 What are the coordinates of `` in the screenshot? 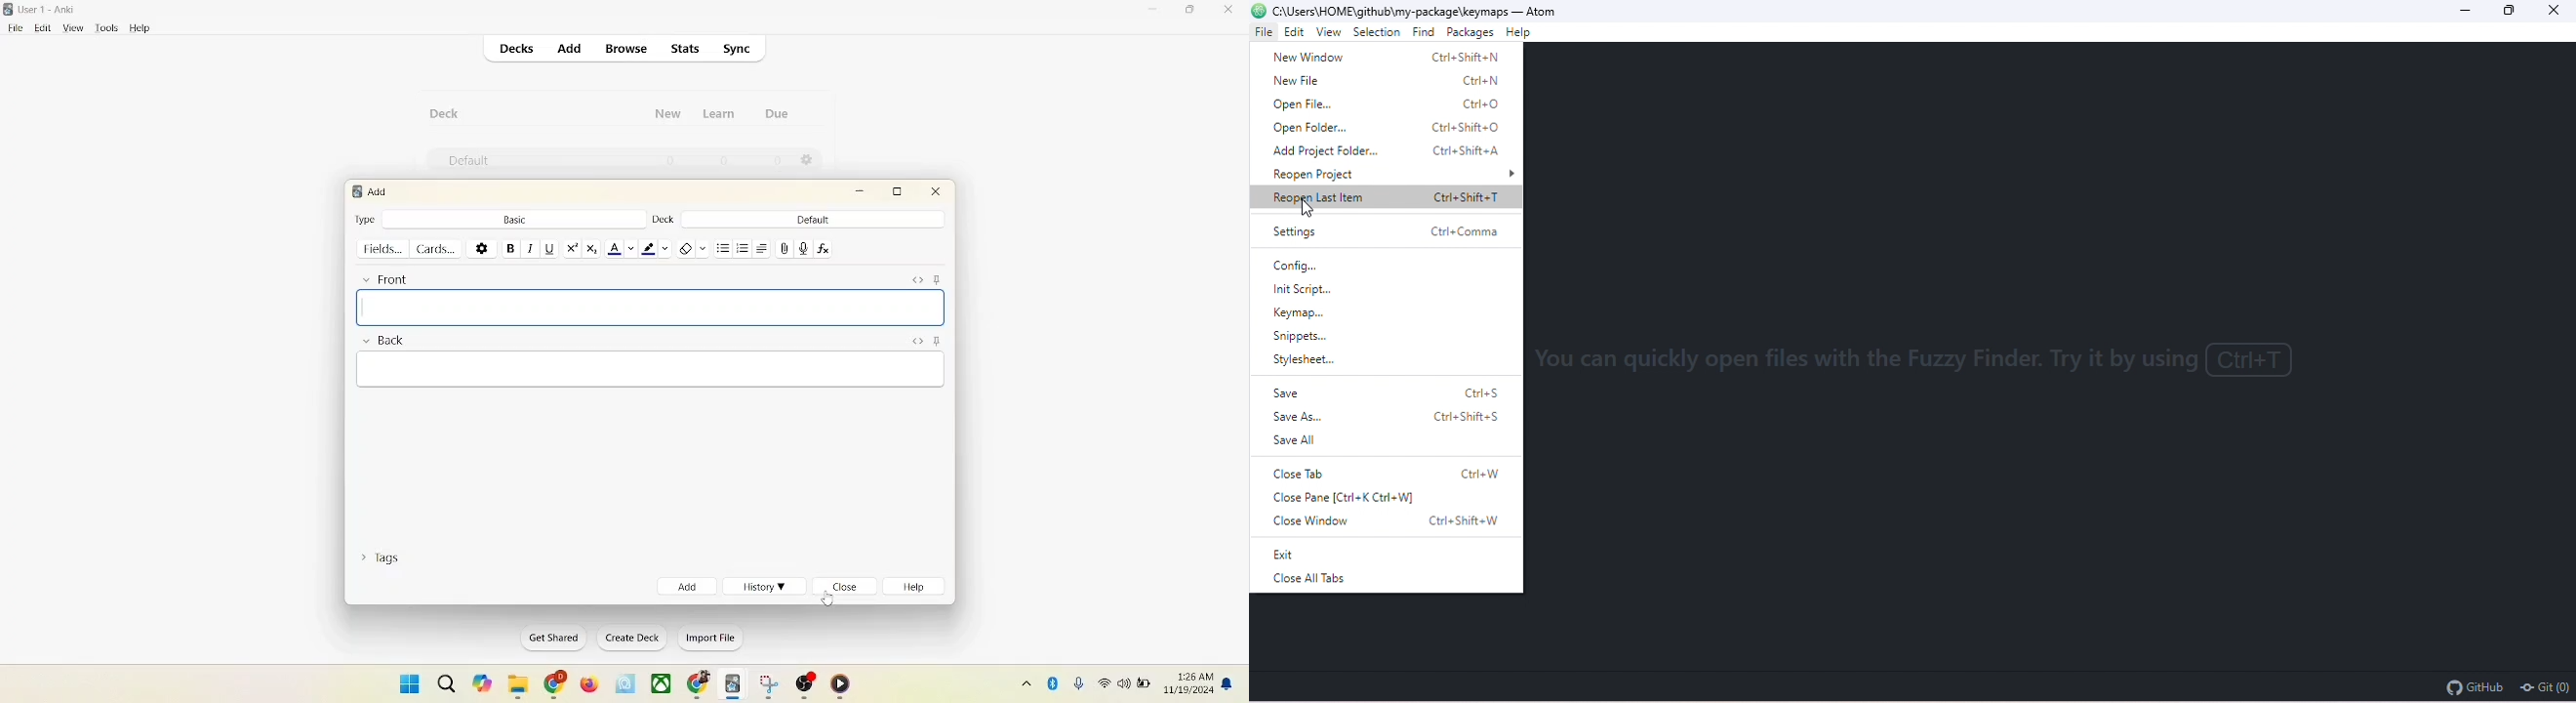 It's located at (725, 164).